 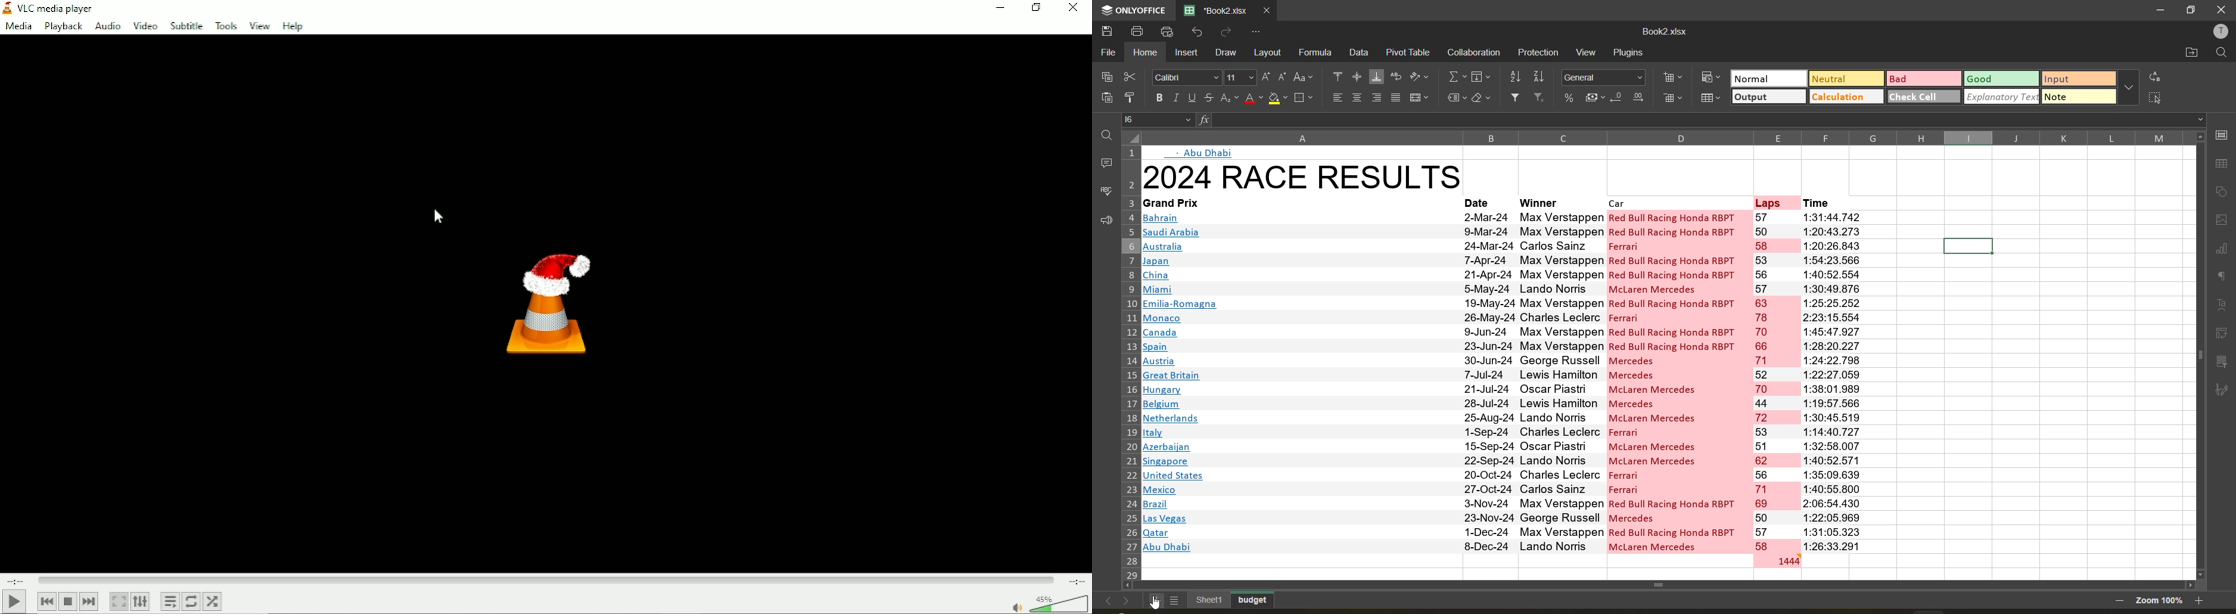 What do you see at coordinates (1186, 52) in the screenshot?
I see `insert` at bounding box center [1186, 52].